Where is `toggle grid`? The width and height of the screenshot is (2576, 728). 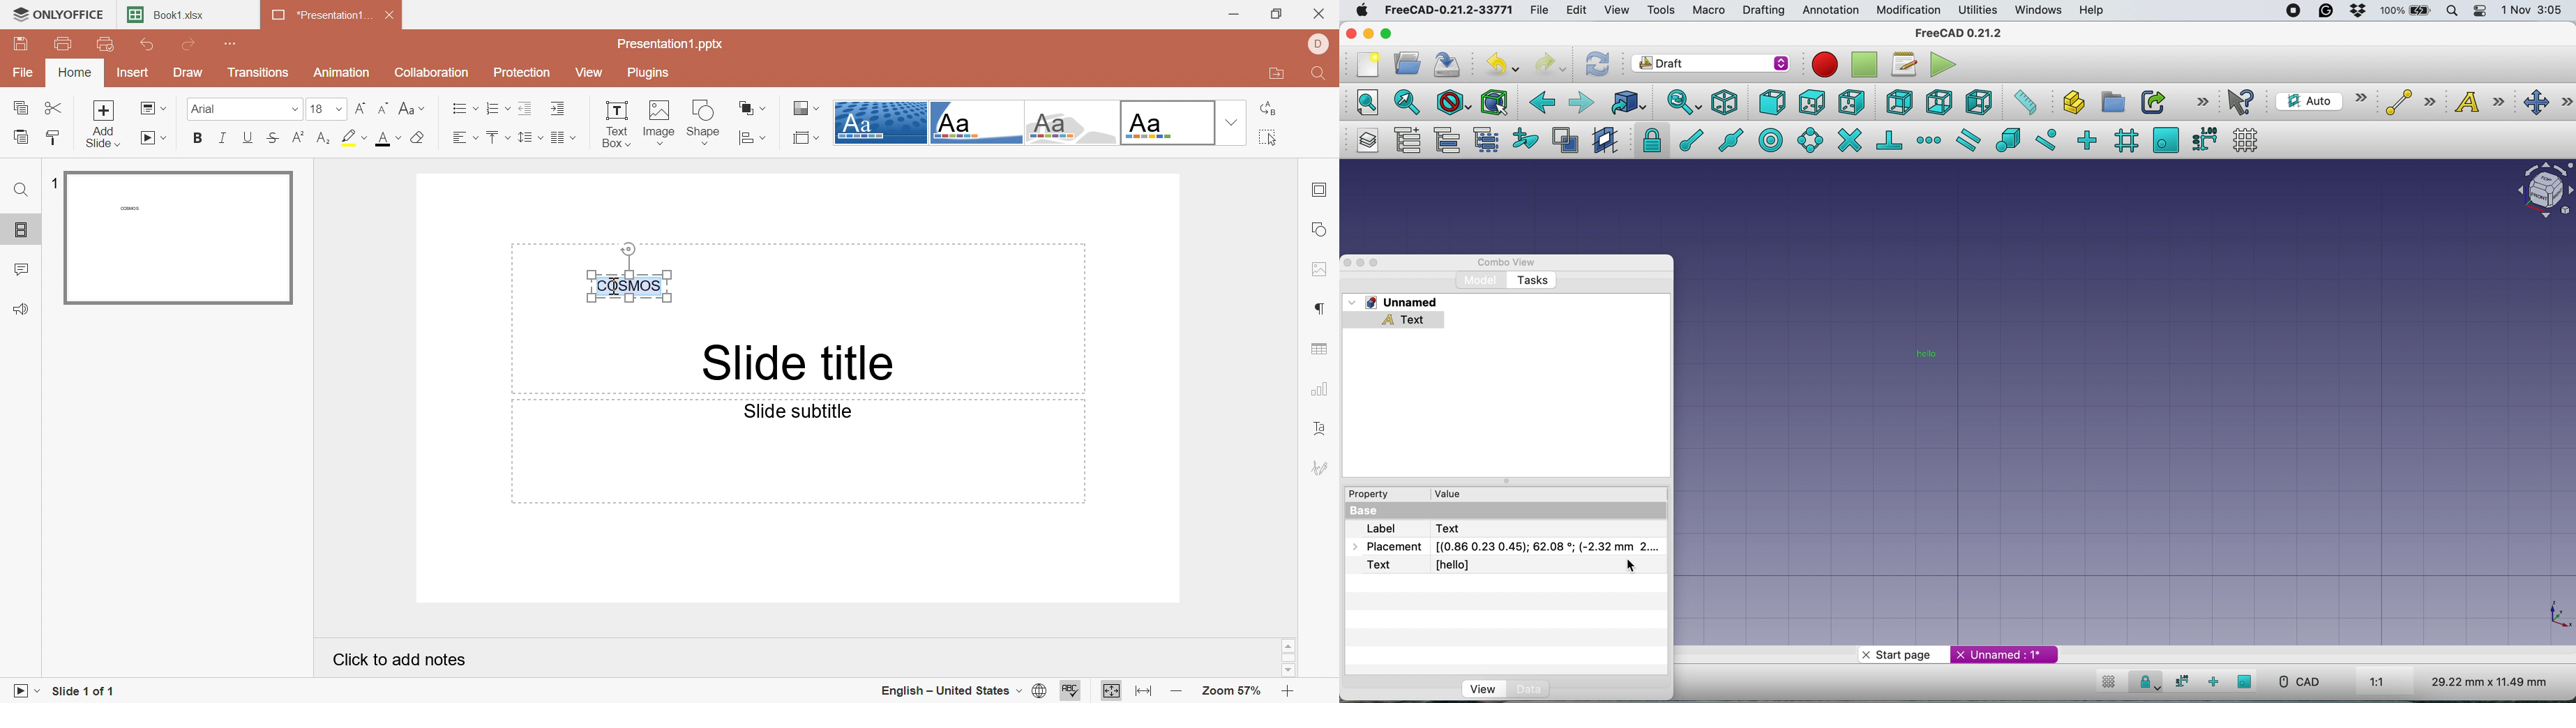 toggle grid is located at coordinates (2110, 680).